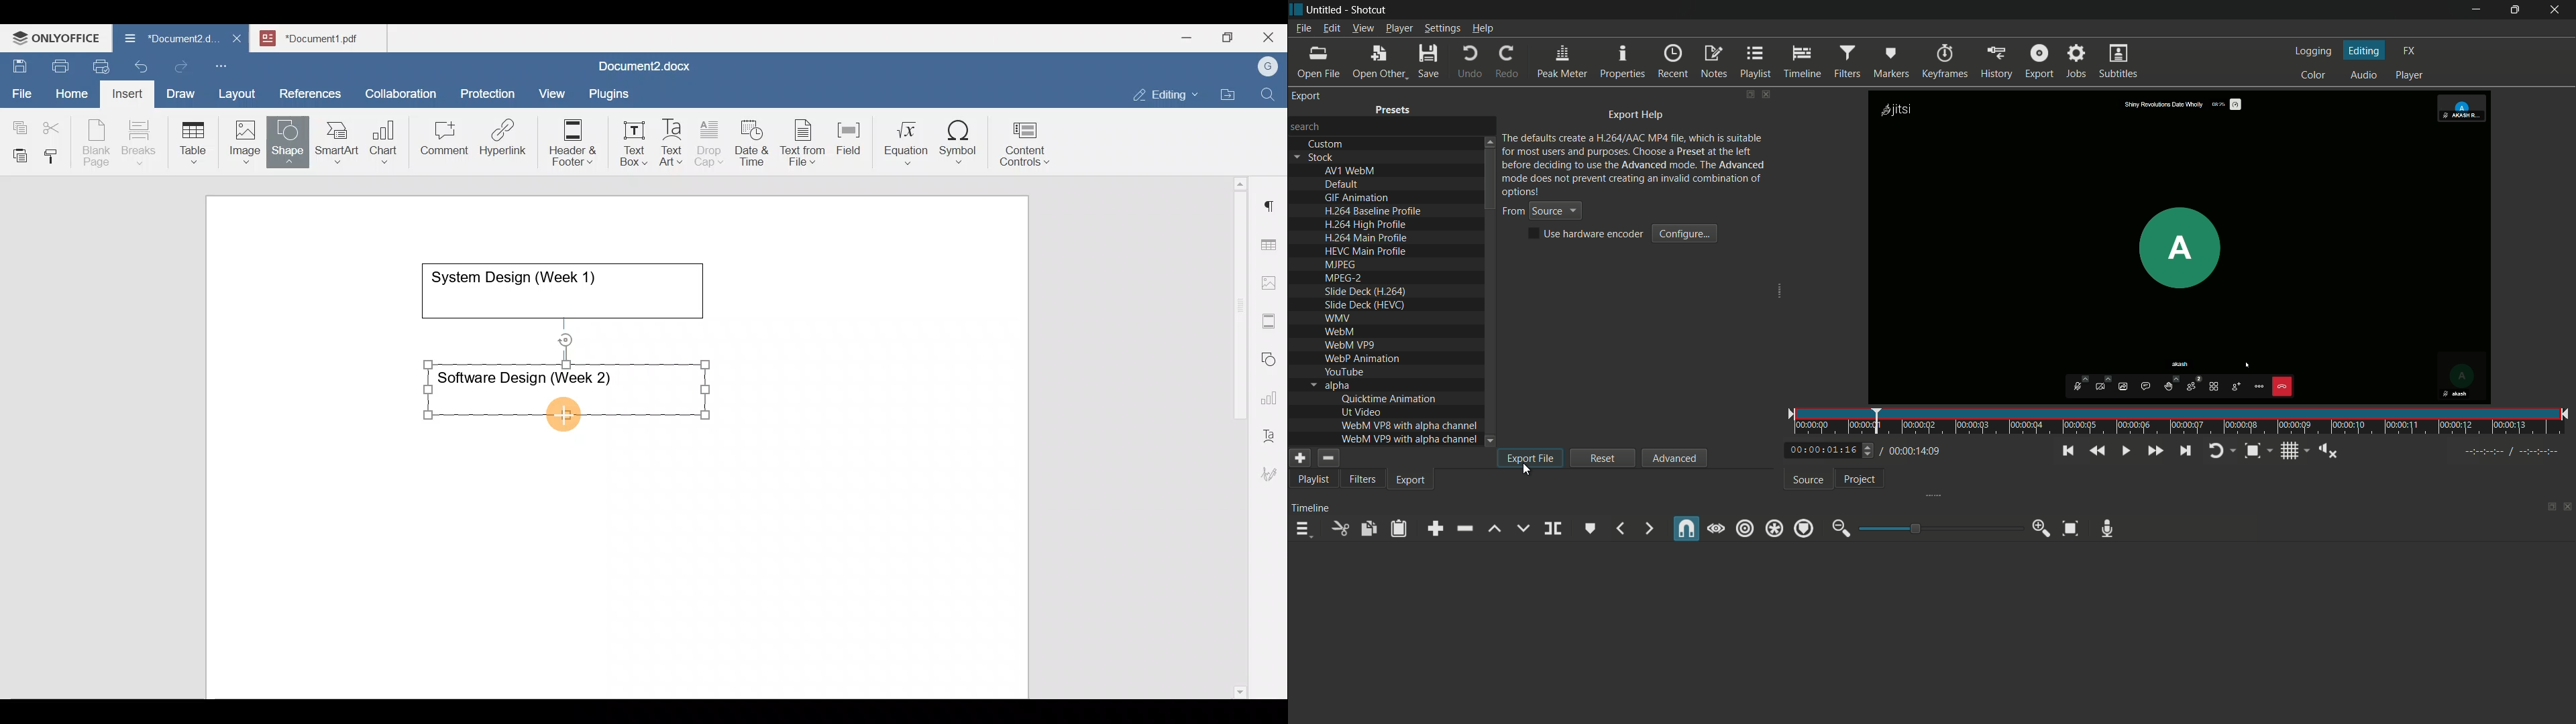  Describe the element at coordinates (1296, 8) in the screenshot. I see `app icon` at that location.